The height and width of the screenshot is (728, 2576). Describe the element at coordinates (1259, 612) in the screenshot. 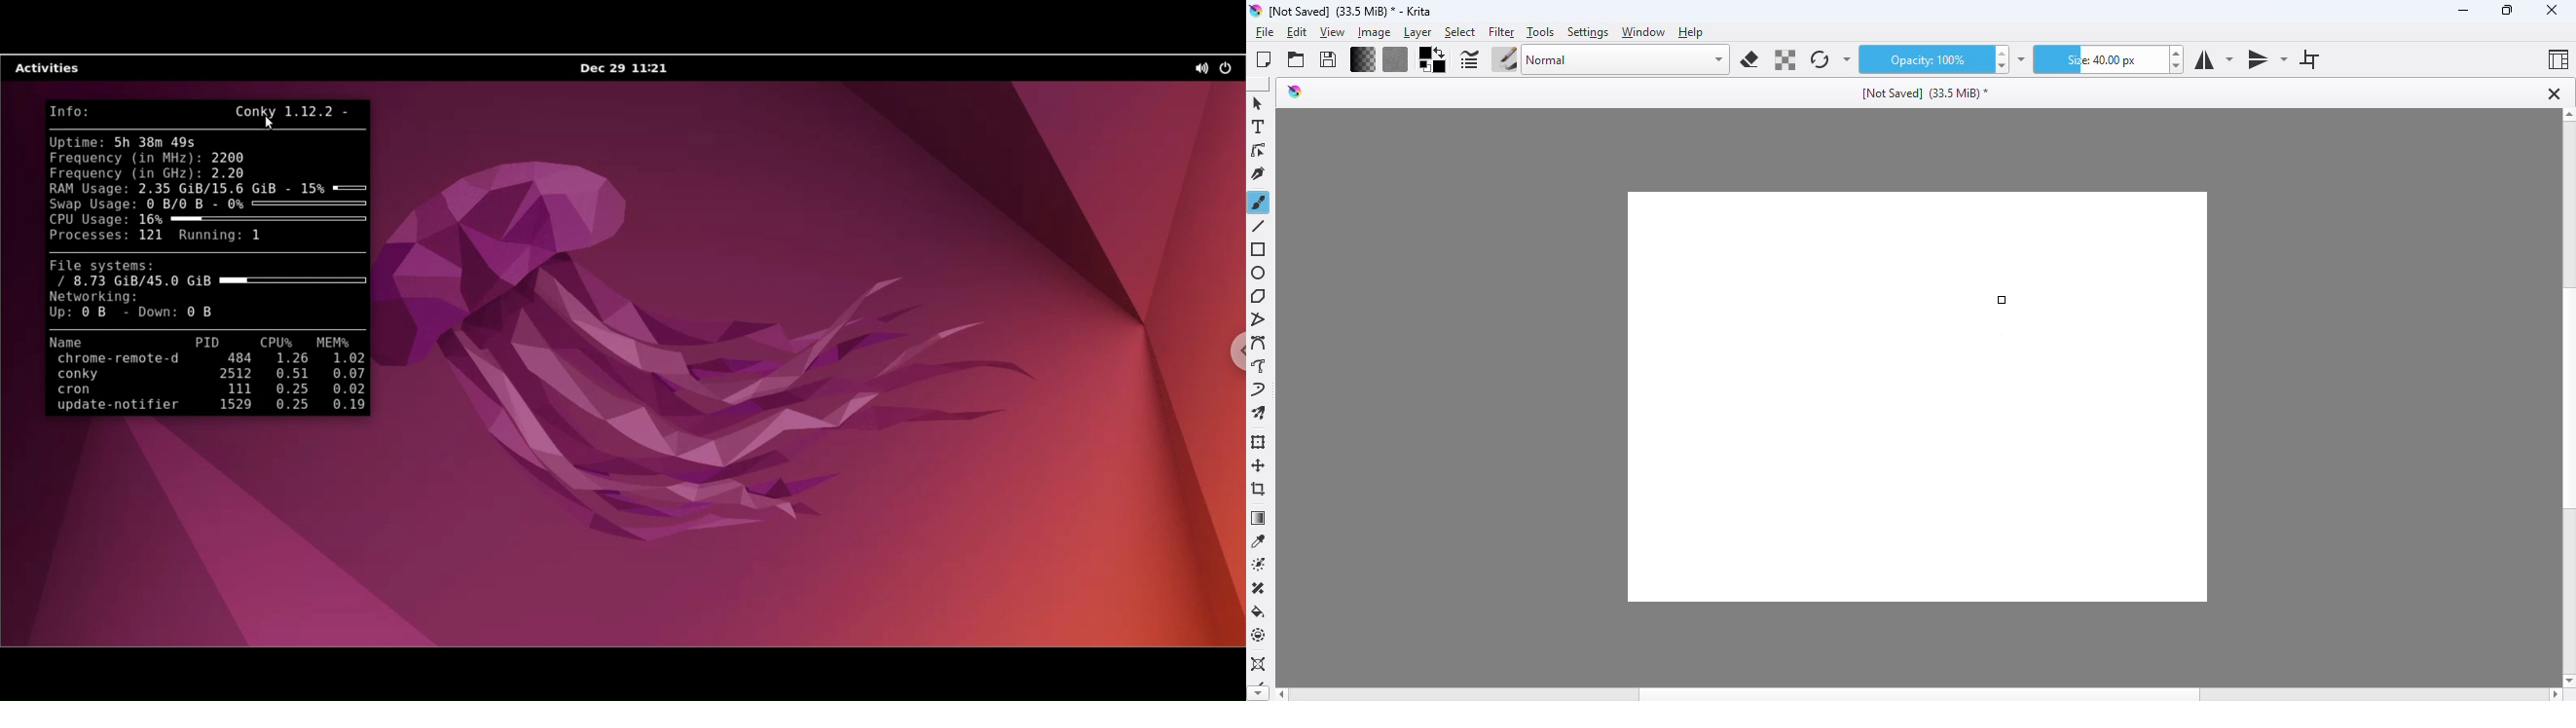

I see `fill a selection` at that location.